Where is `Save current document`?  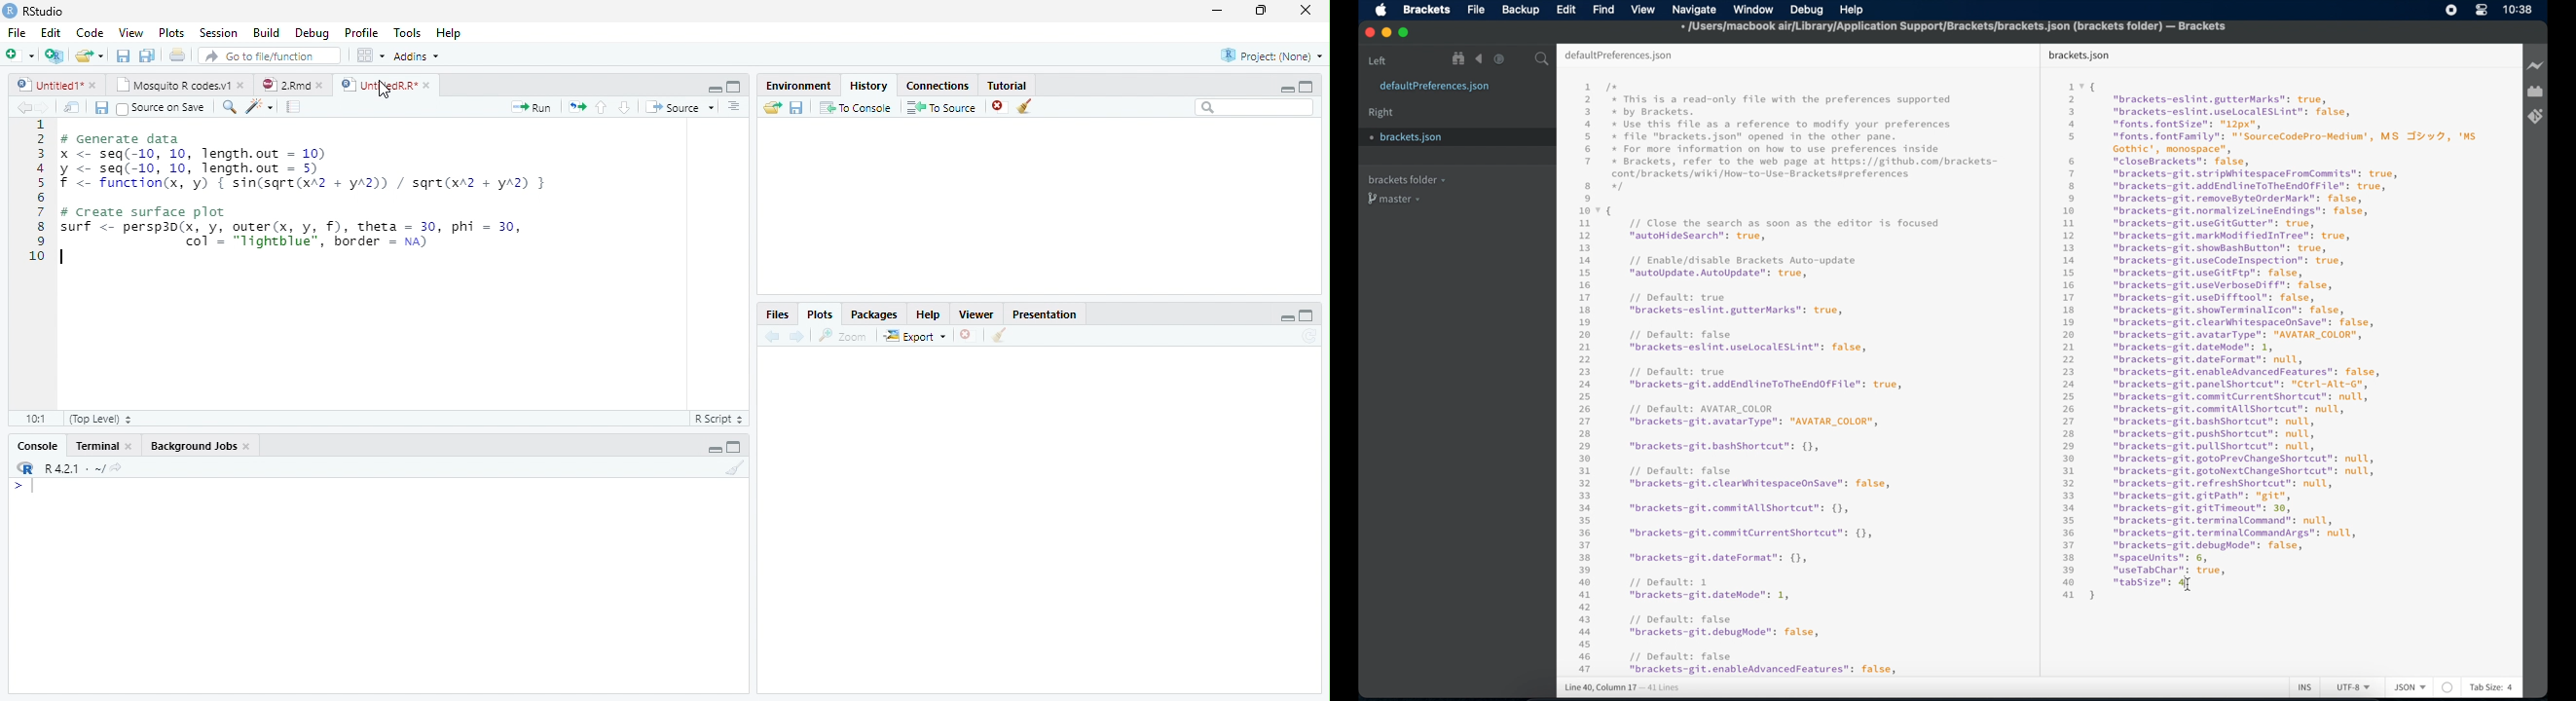 Save current document is located at coordinates (100, 107).